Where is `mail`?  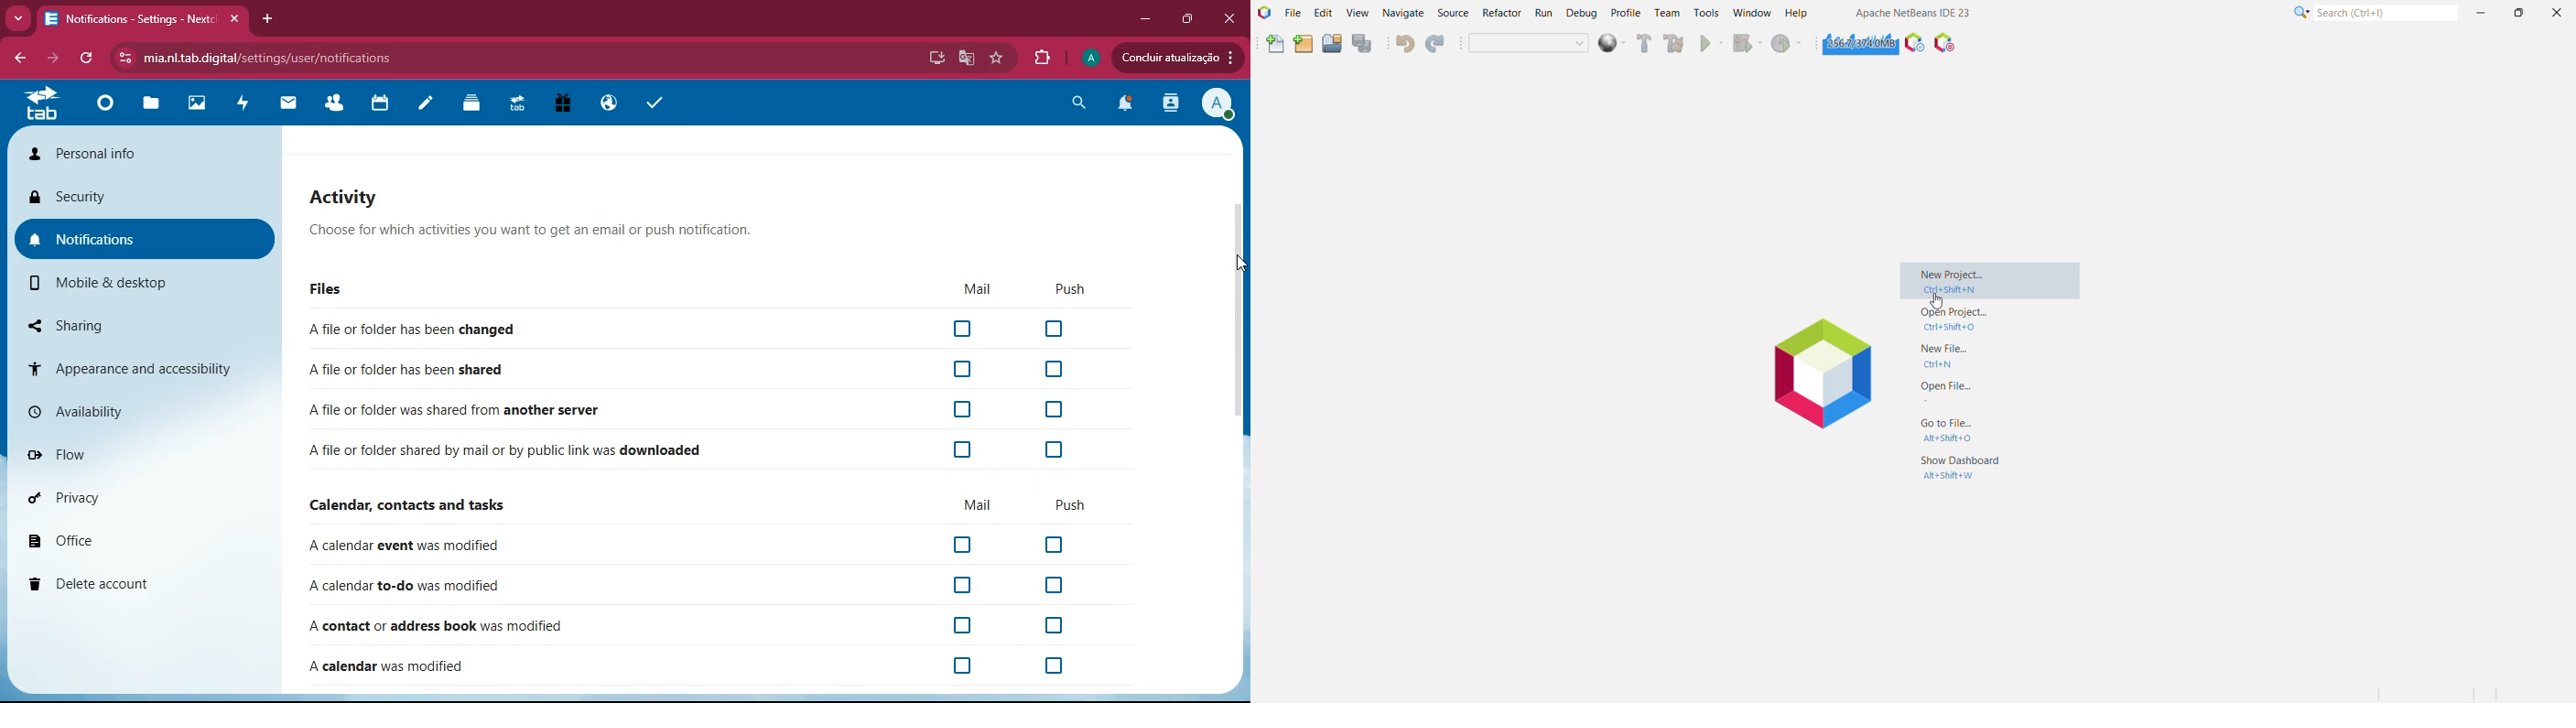
mail is located at coordinates (979, 505).